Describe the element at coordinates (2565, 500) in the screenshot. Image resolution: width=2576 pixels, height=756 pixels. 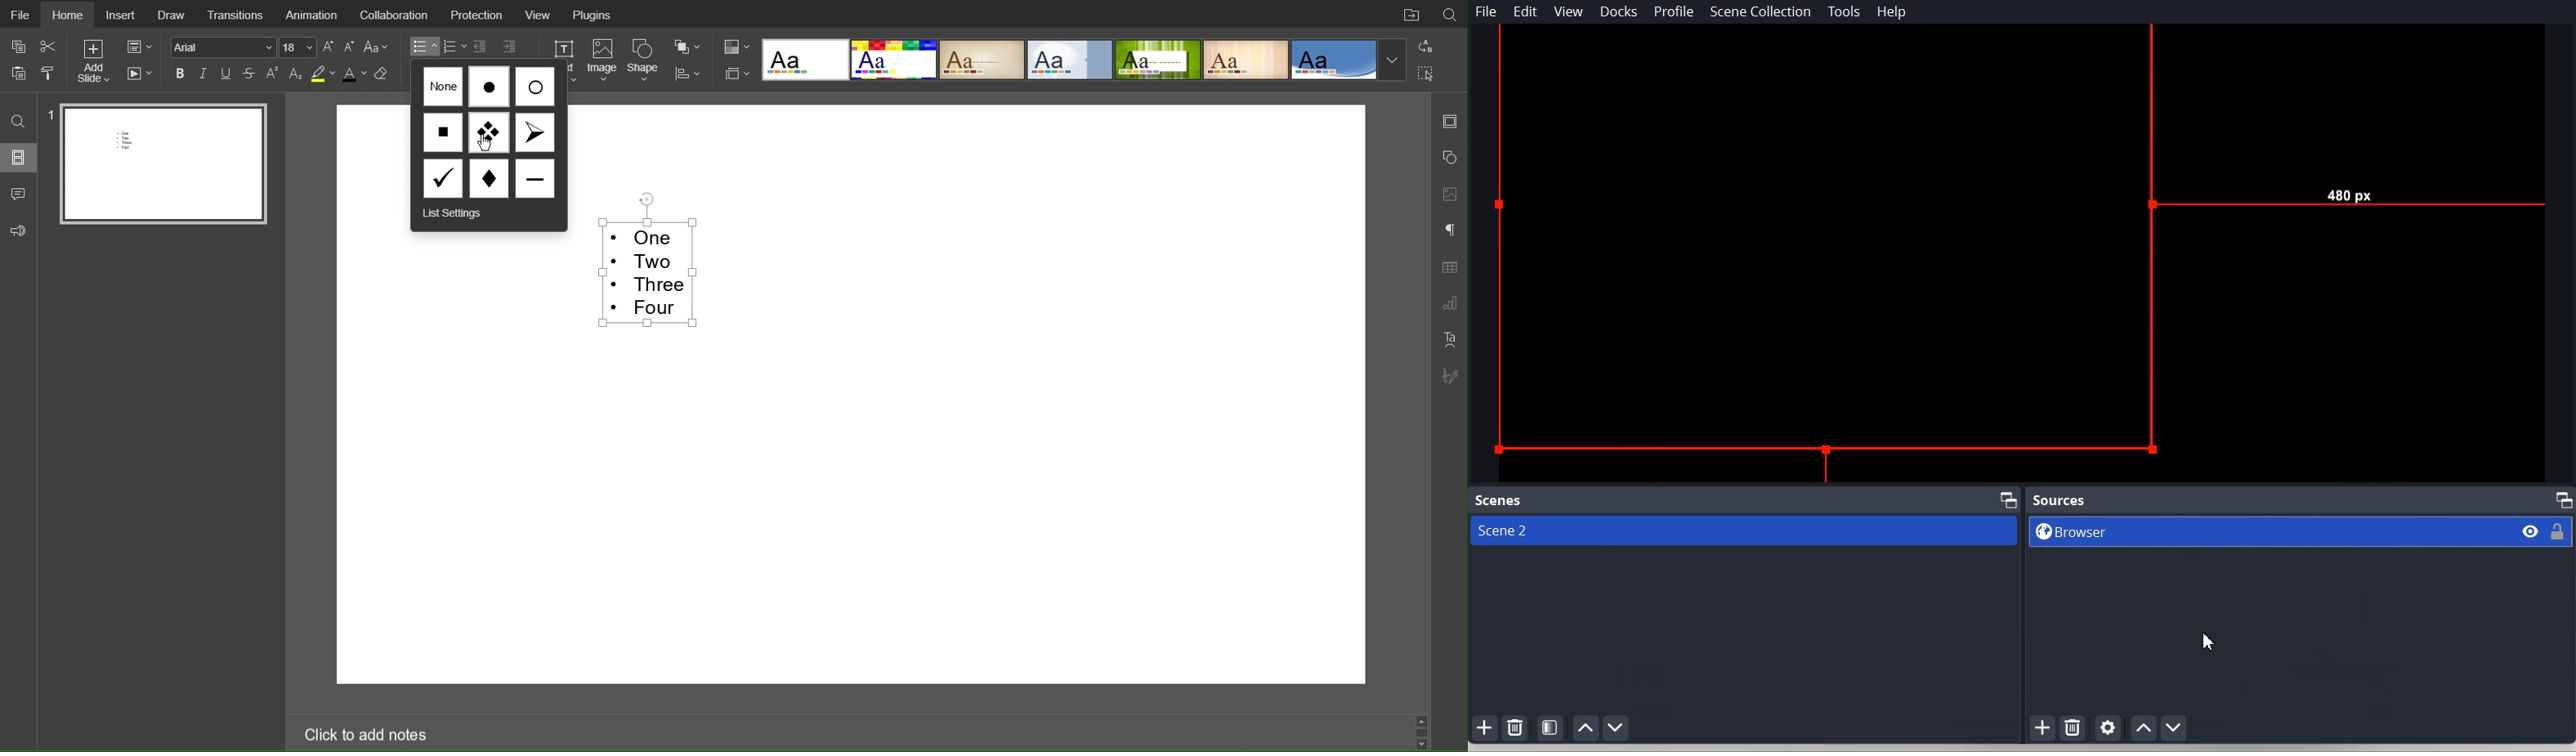
I see `Maximize` at that location.